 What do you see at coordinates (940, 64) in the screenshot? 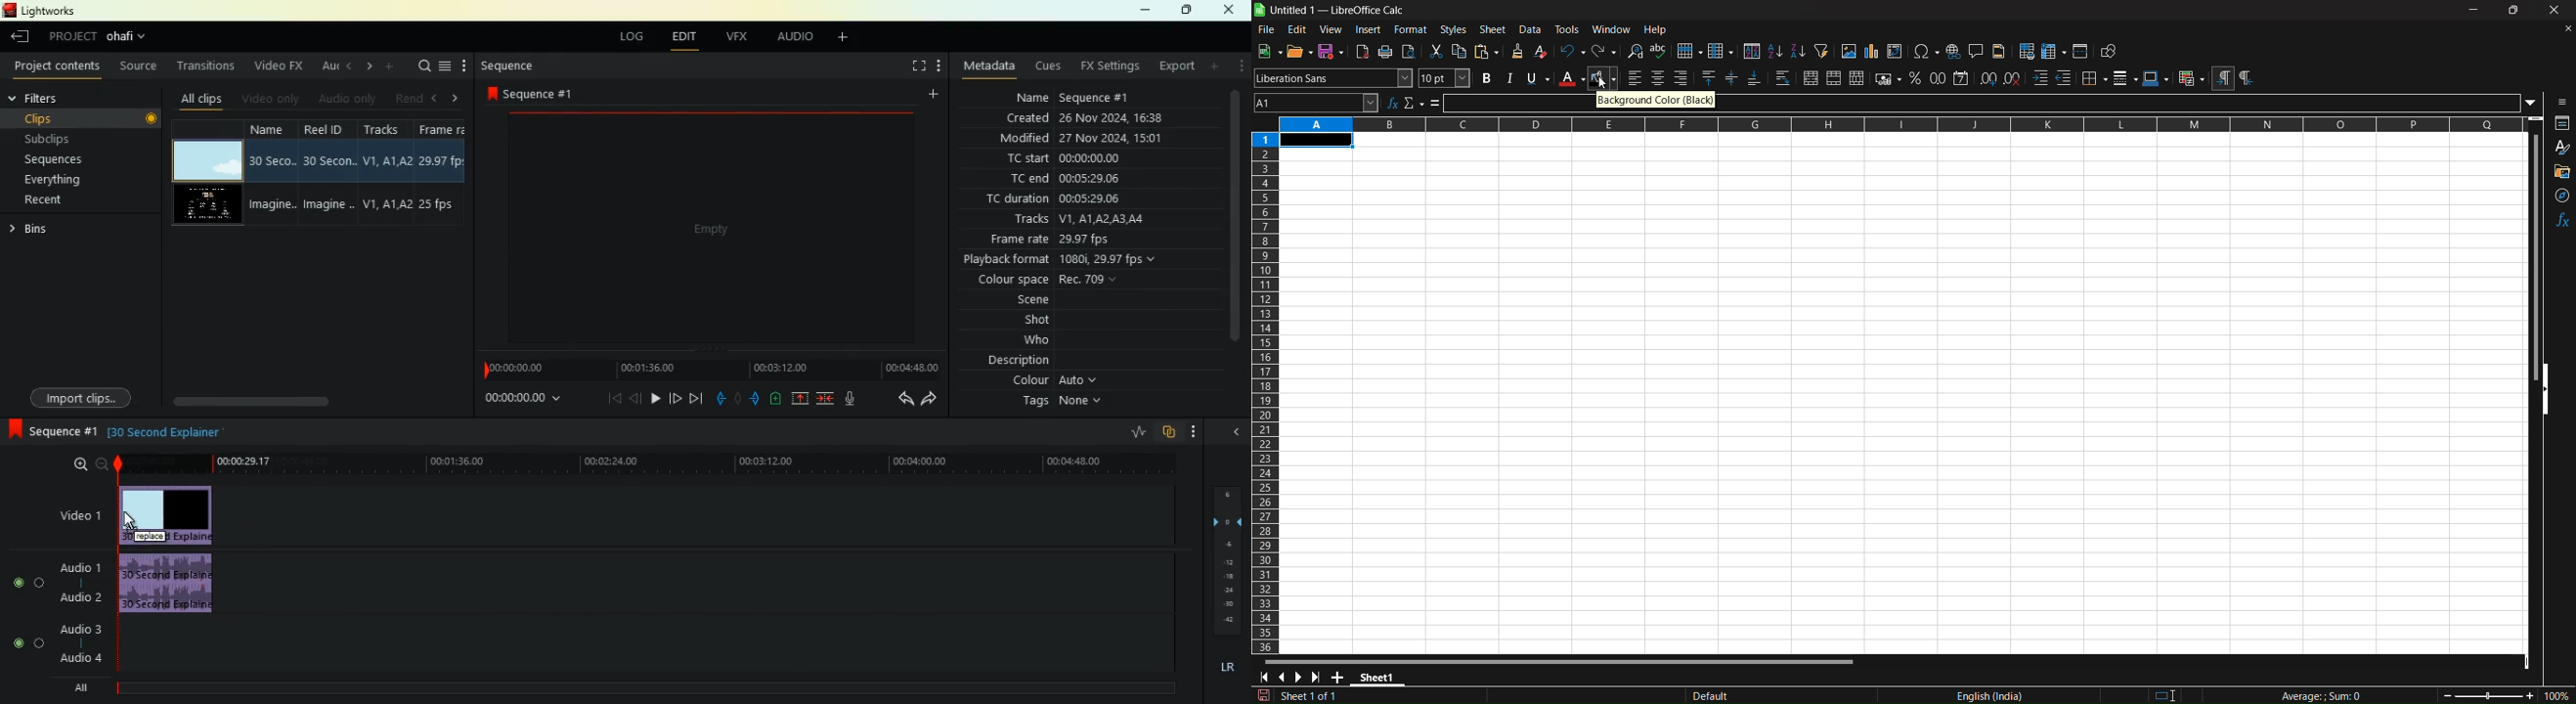
I see `more` at bounding box center [940, 64].